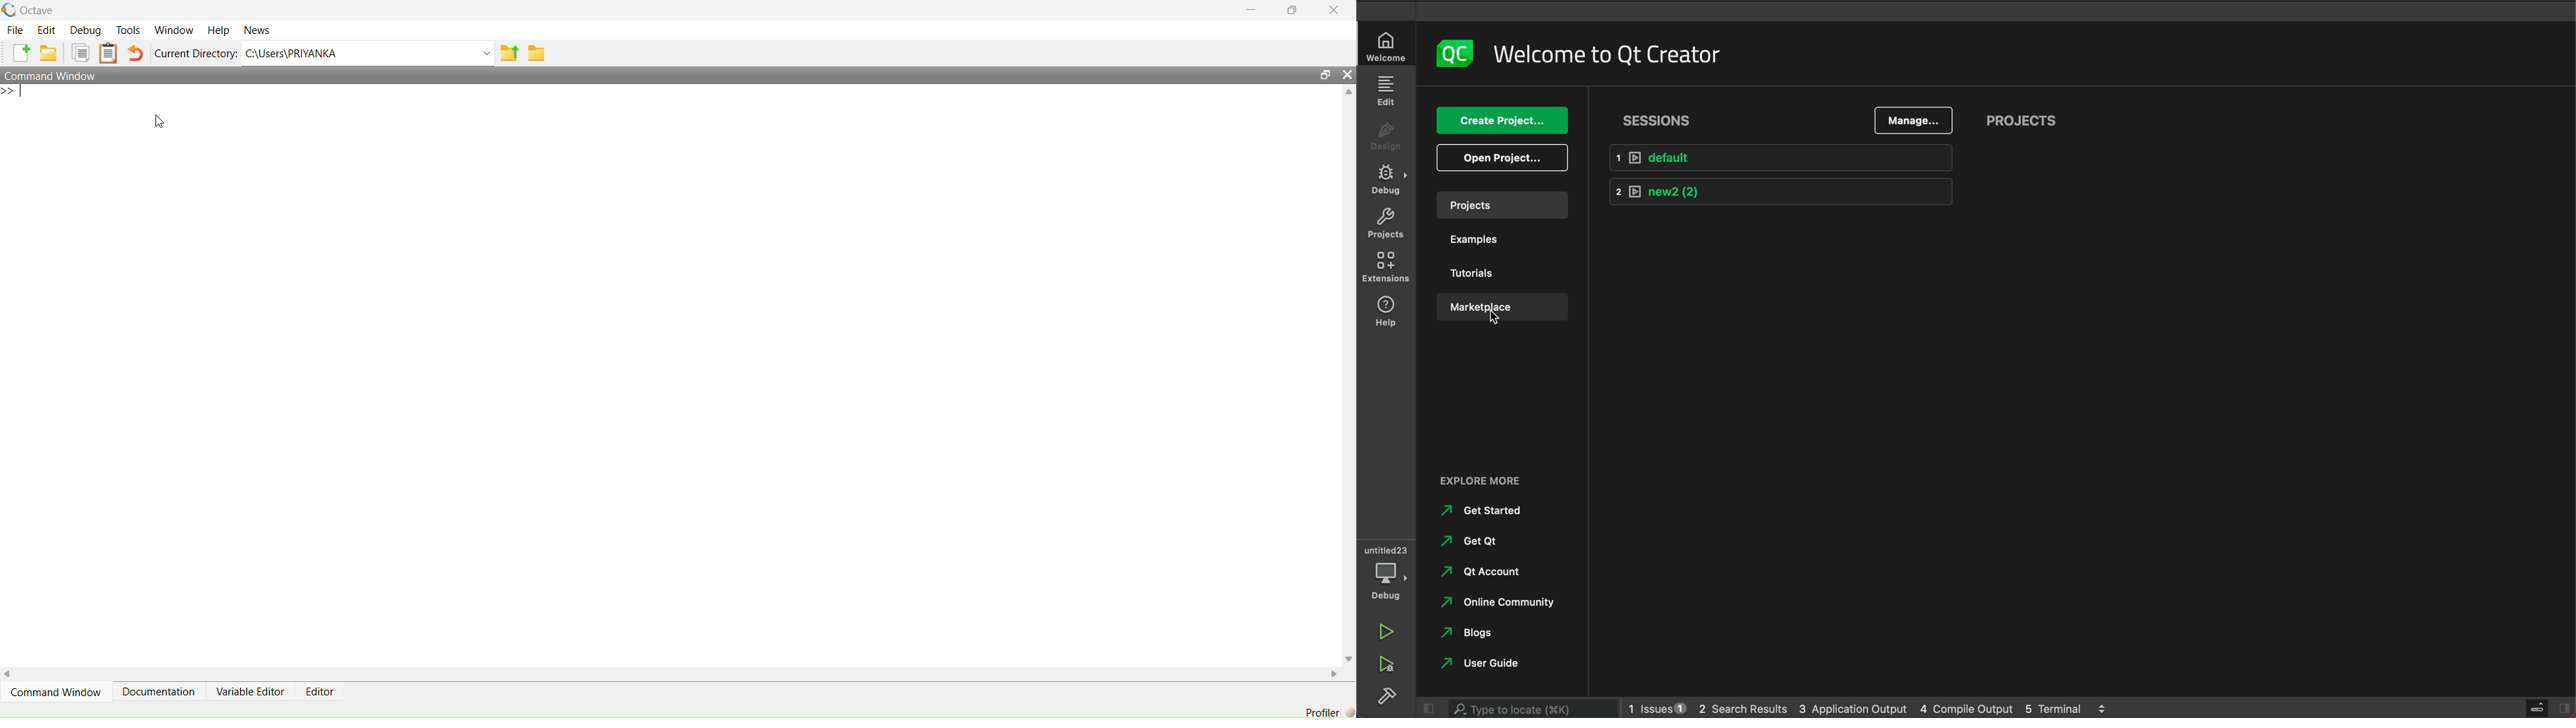  What do you see at coordinates (1386, 180) in the screenshot?
I see `debug` at bounding box center [1386, 180].